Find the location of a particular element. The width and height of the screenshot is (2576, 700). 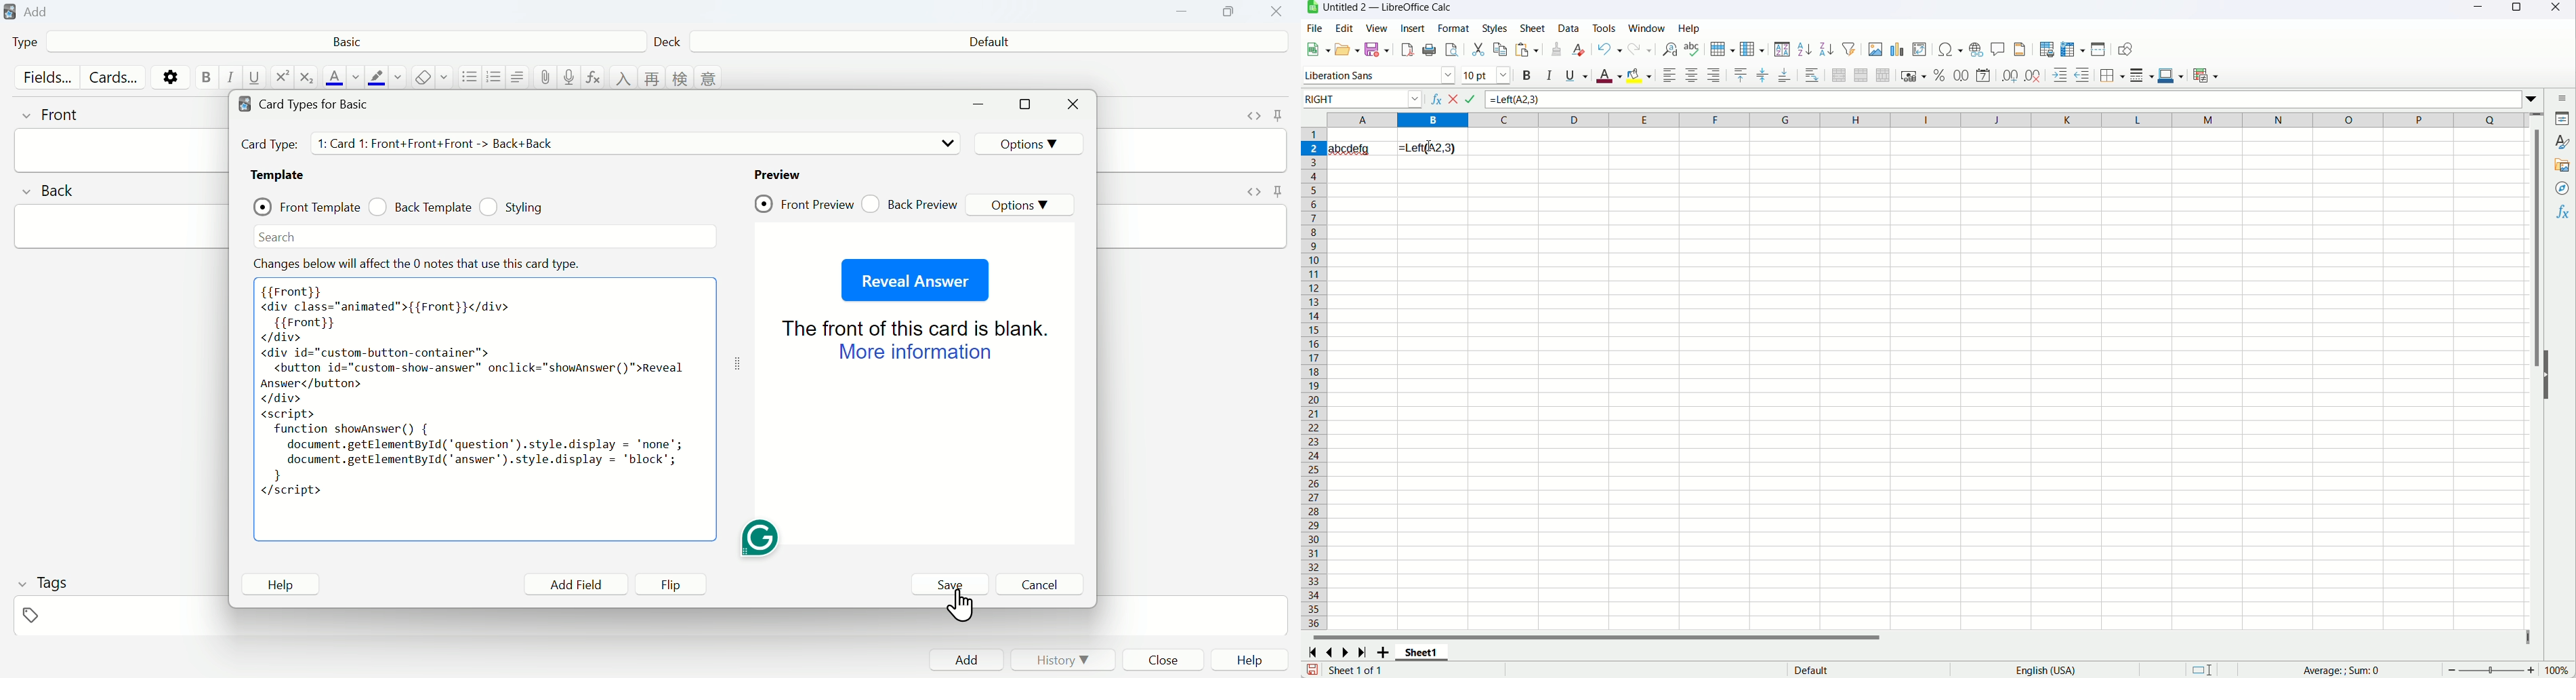

Styling is located at coordinates (518, 206).